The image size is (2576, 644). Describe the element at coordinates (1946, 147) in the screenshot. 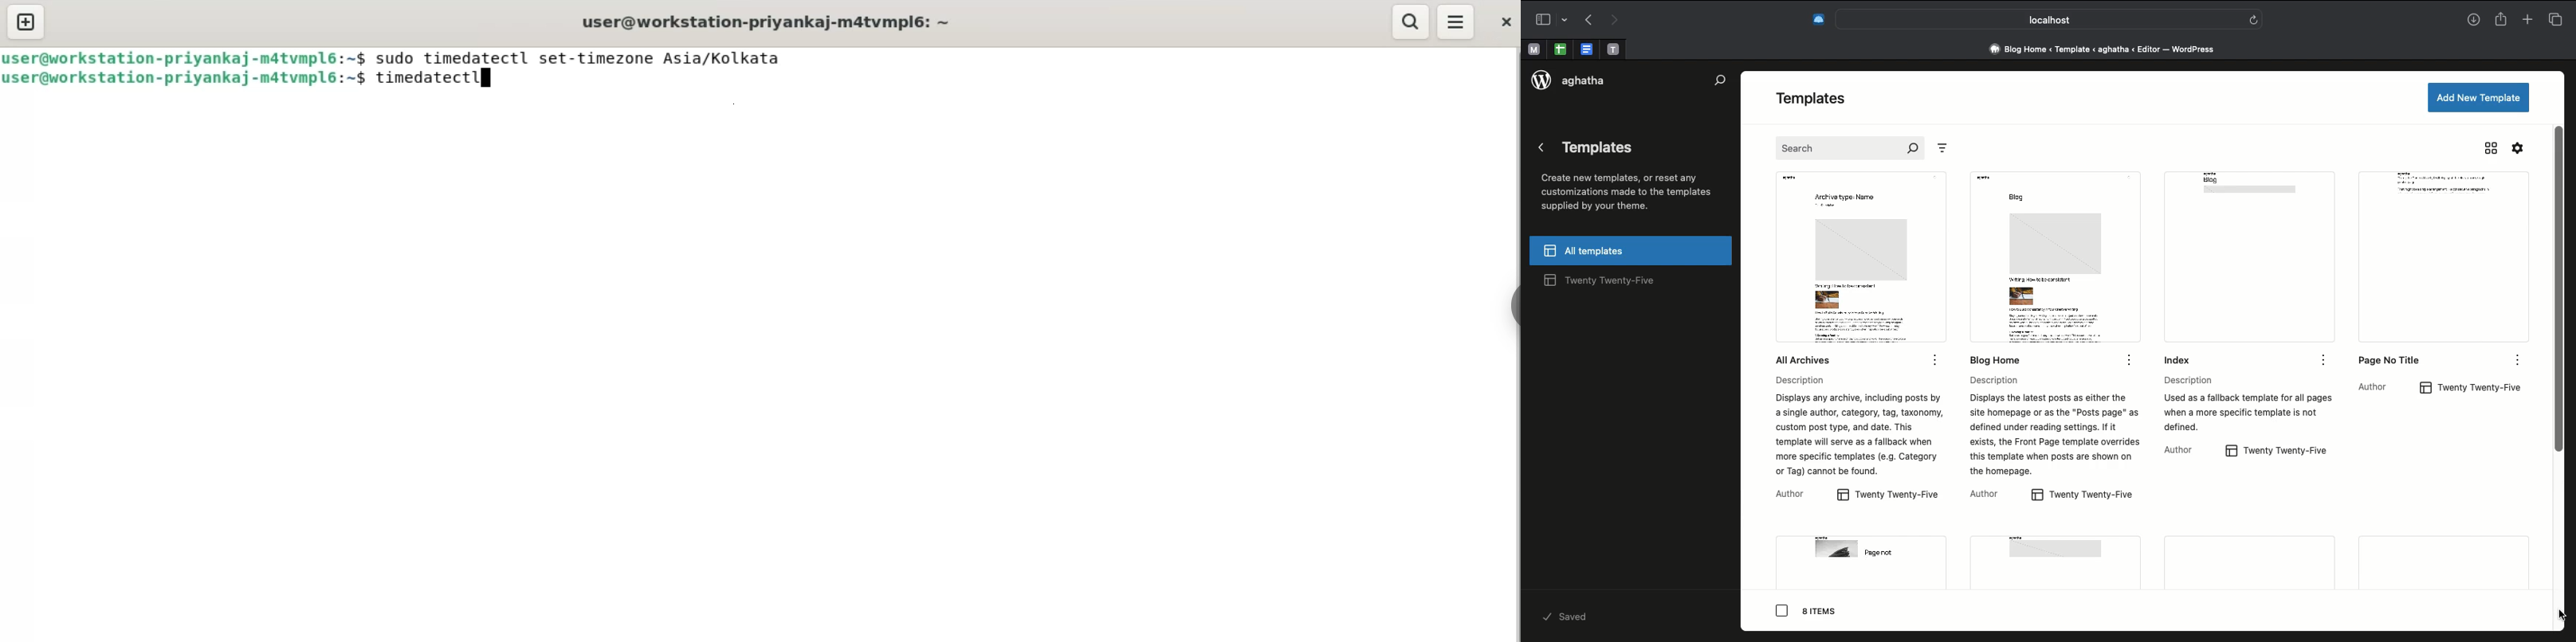

I see `Sort` at that location.